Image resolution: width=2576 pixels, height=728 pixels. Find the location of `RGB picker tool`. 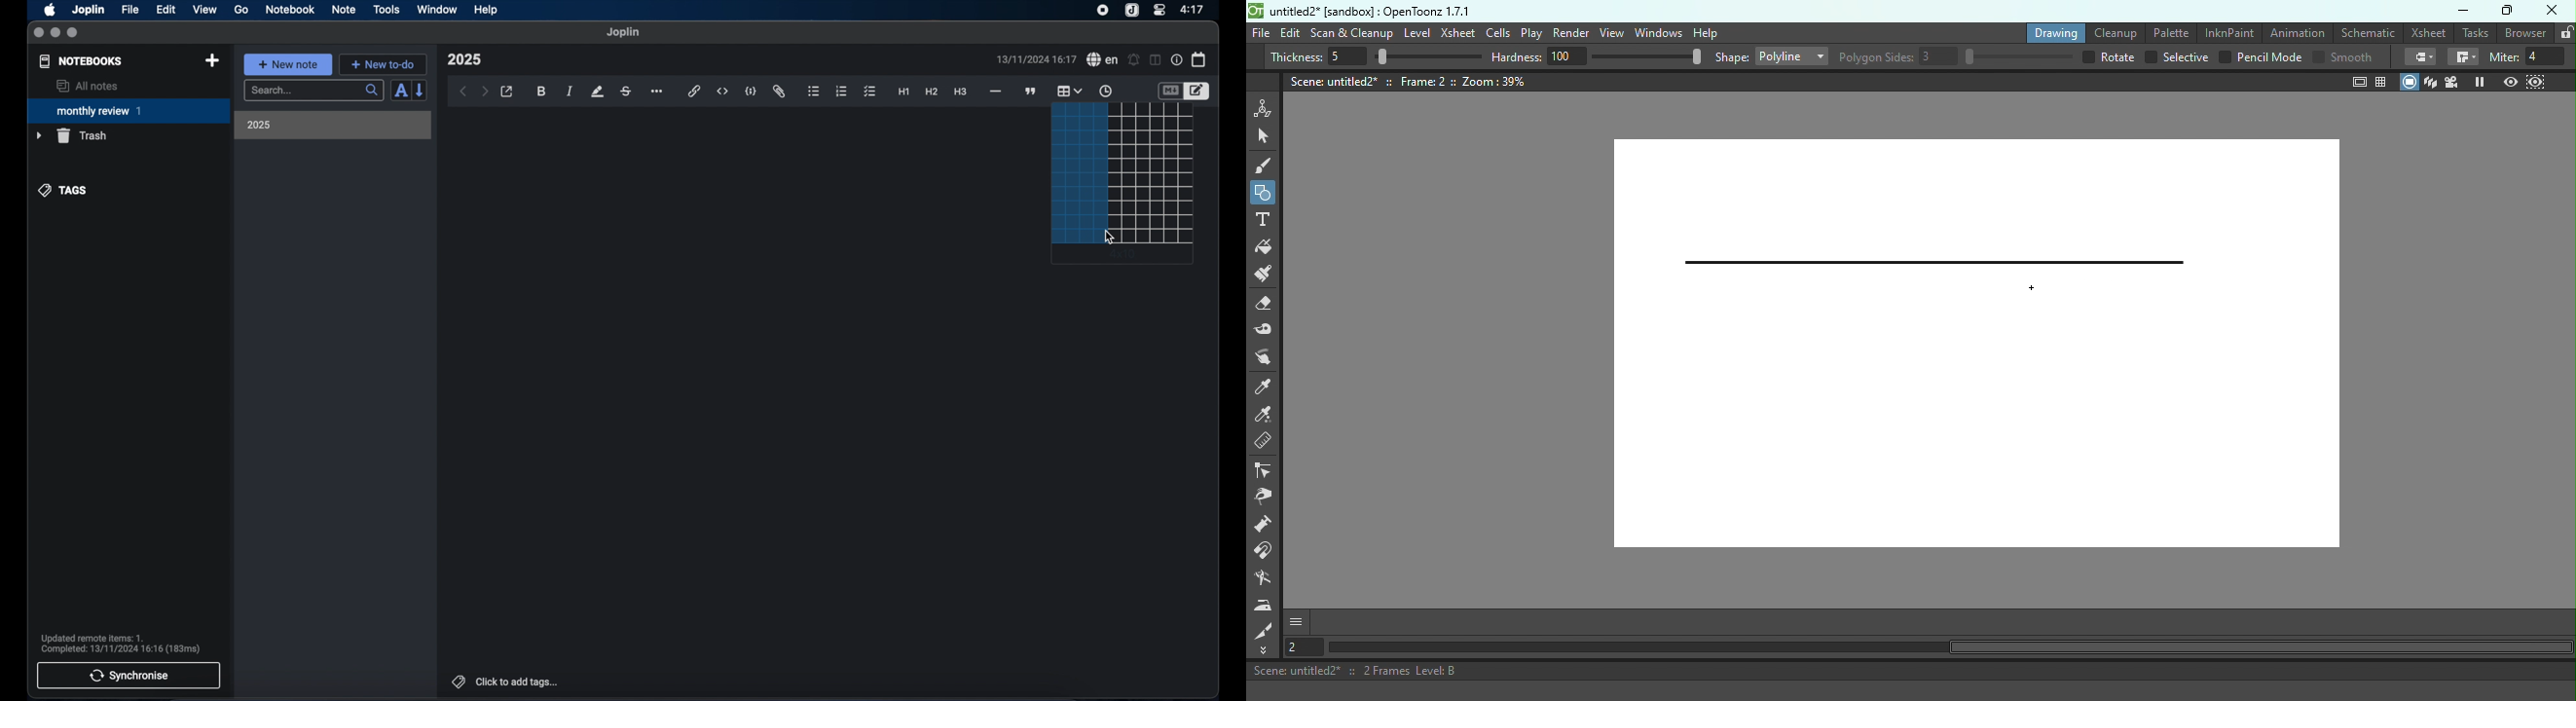

RGB picker tool is located at coordinates (1267, 417).